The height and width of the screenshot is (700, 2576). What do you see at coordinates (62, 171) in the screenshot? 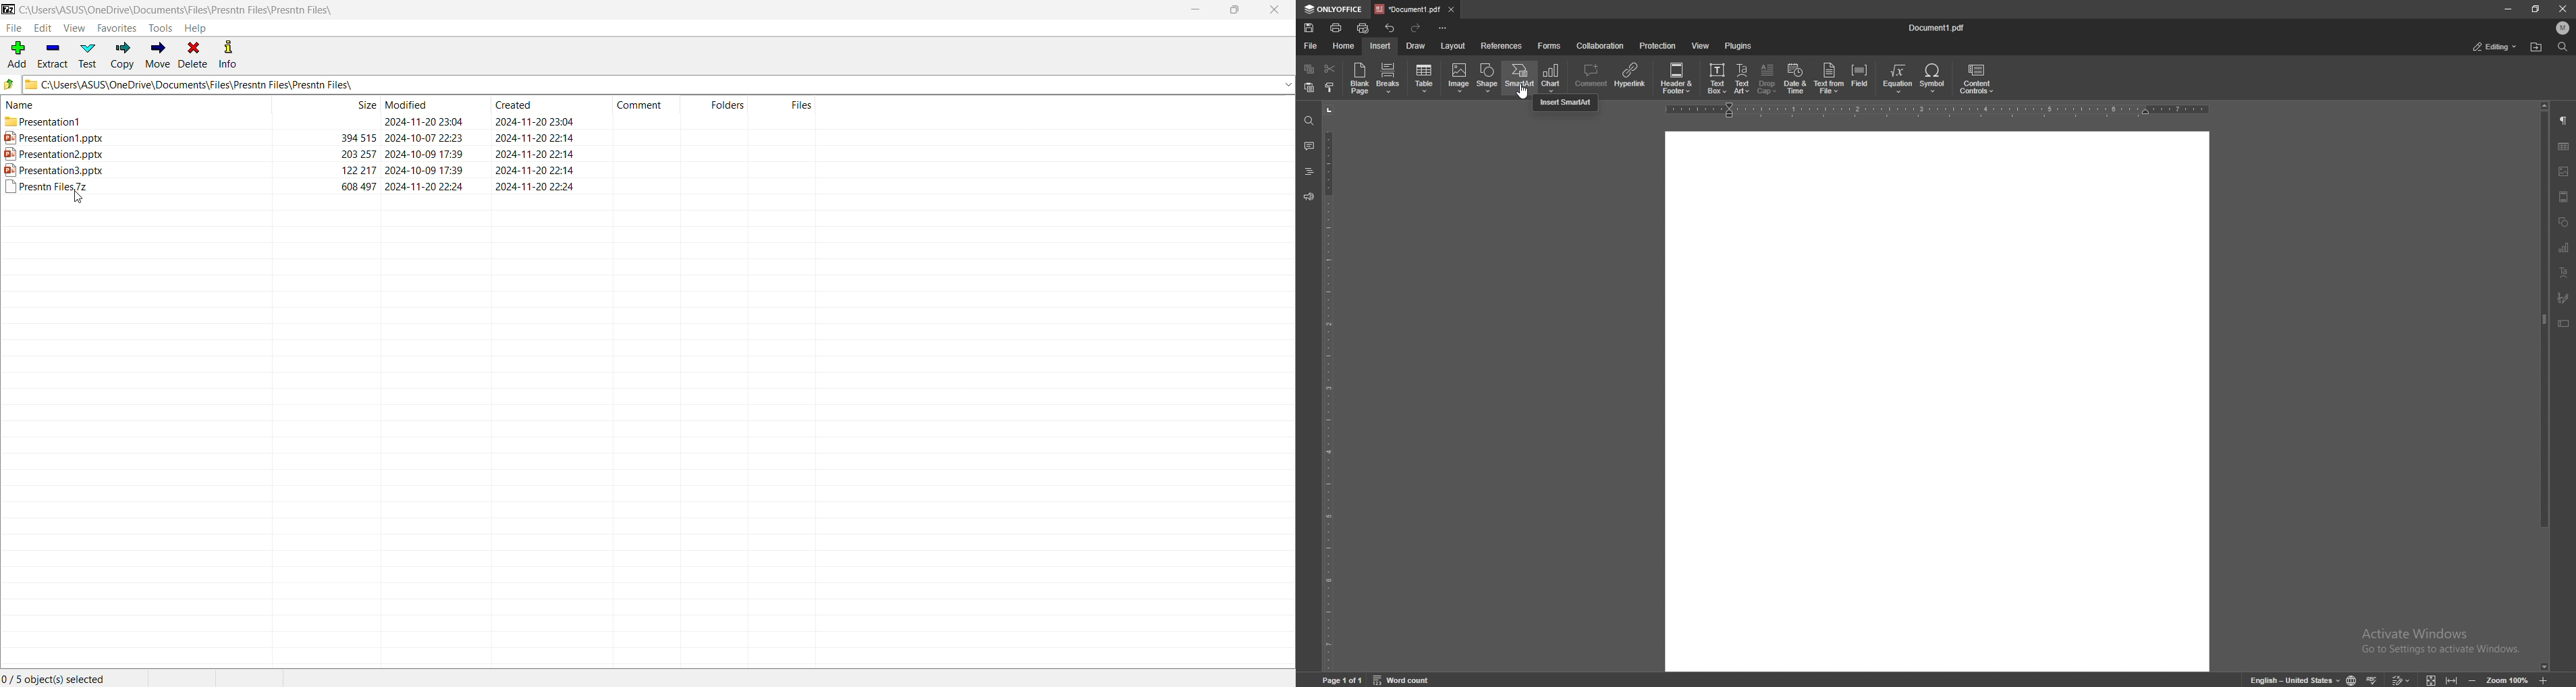
I see ` Presentation3.pptx` at bounding box center [62, 171].